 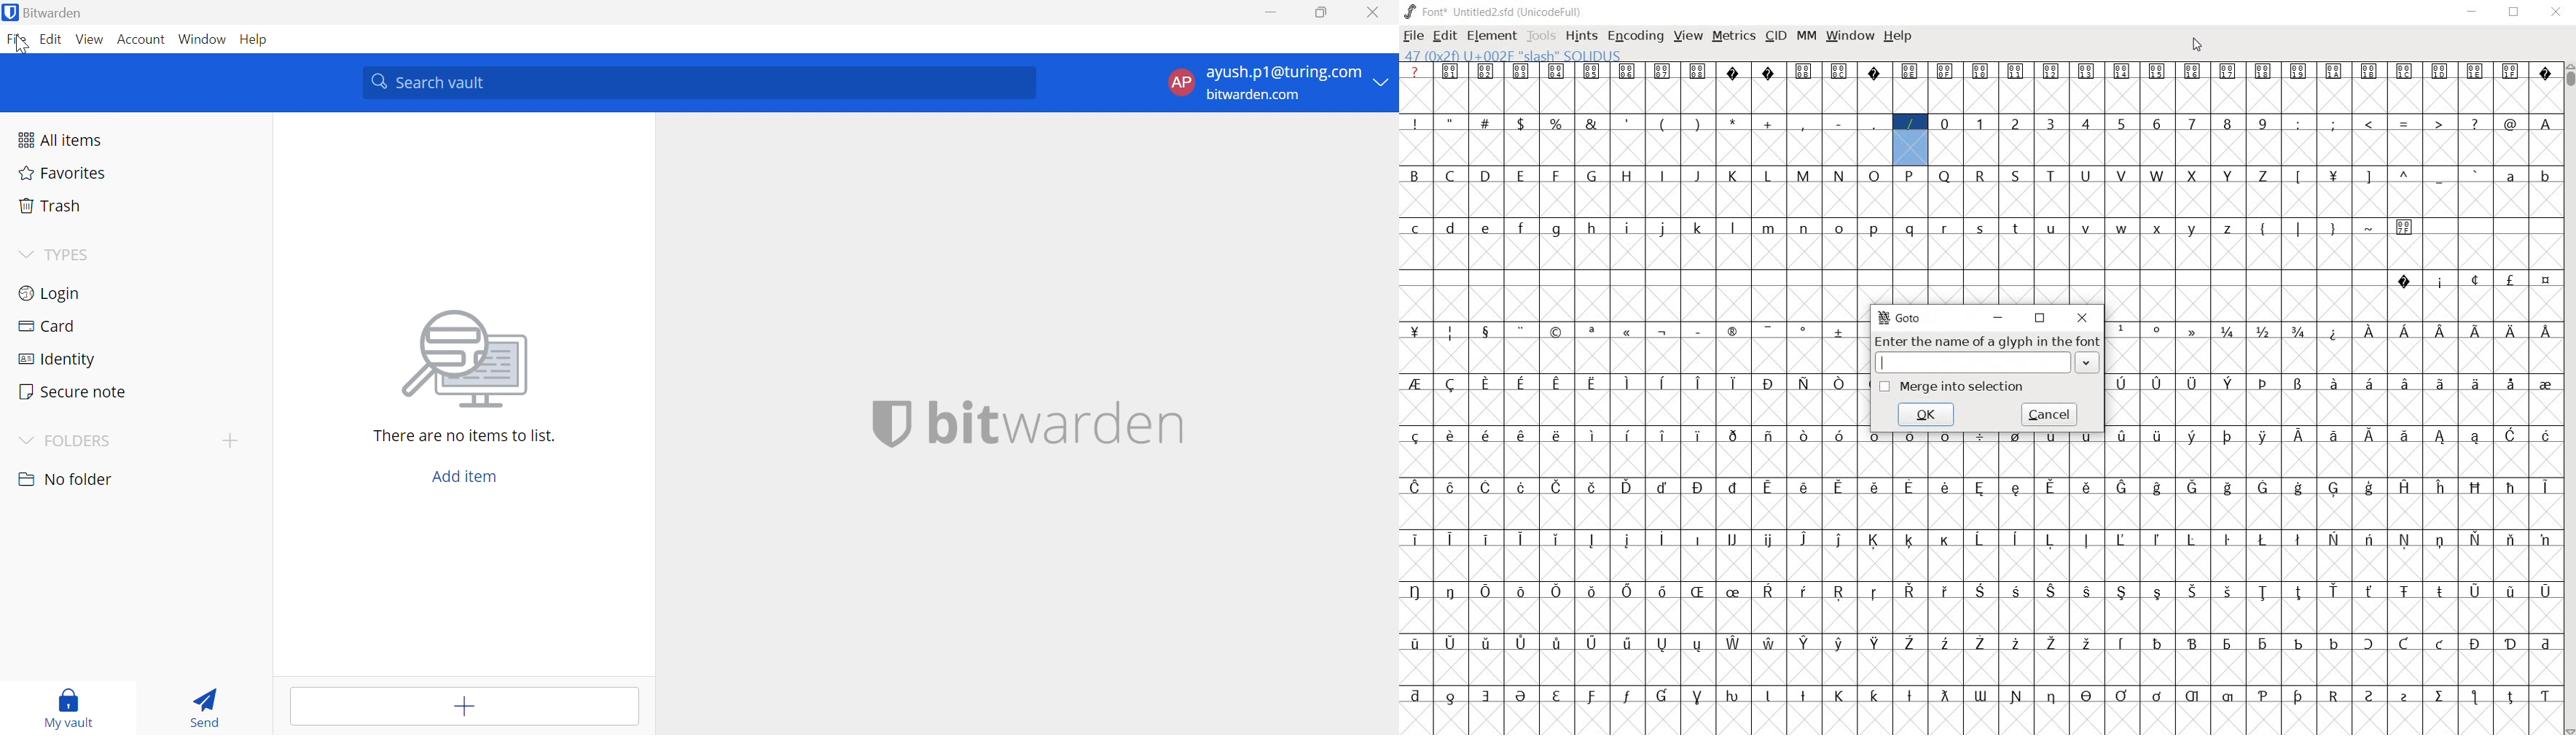 What do you see at coordinates (1591, 332) in the screenshot?
I see `glyph` at bounding box center [1591, 332].